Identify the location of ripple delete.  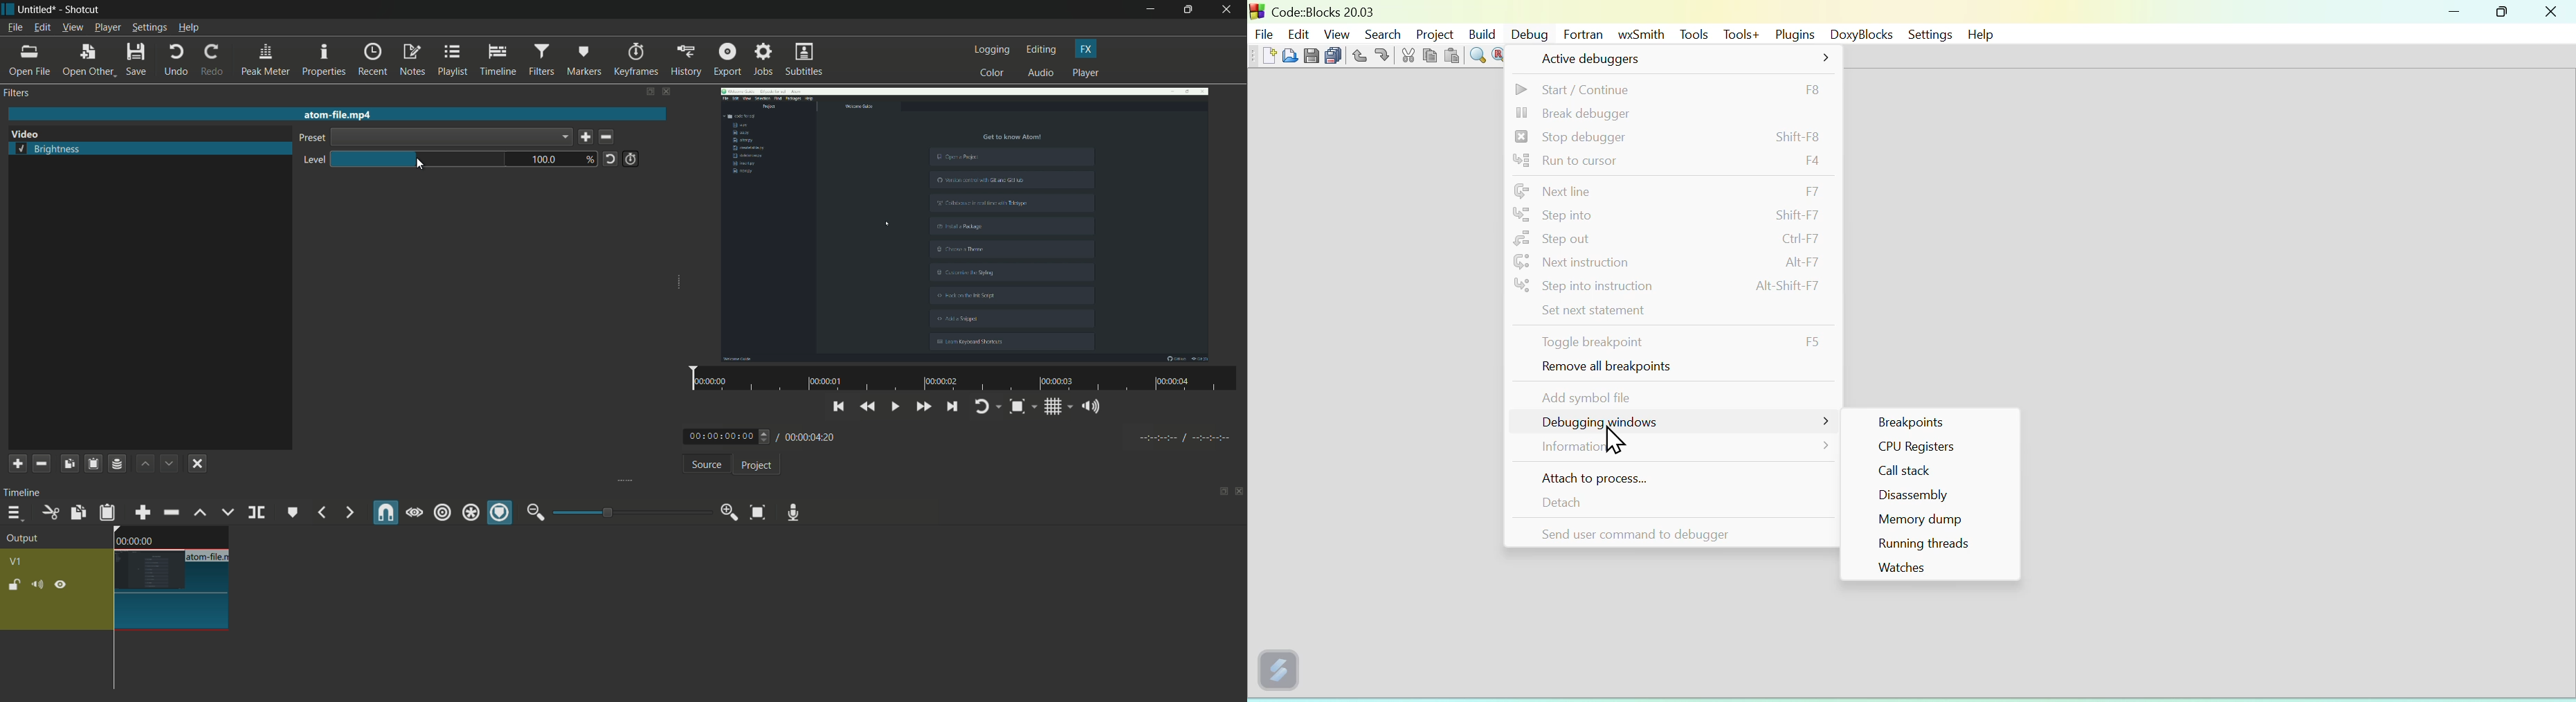
(171, 513).